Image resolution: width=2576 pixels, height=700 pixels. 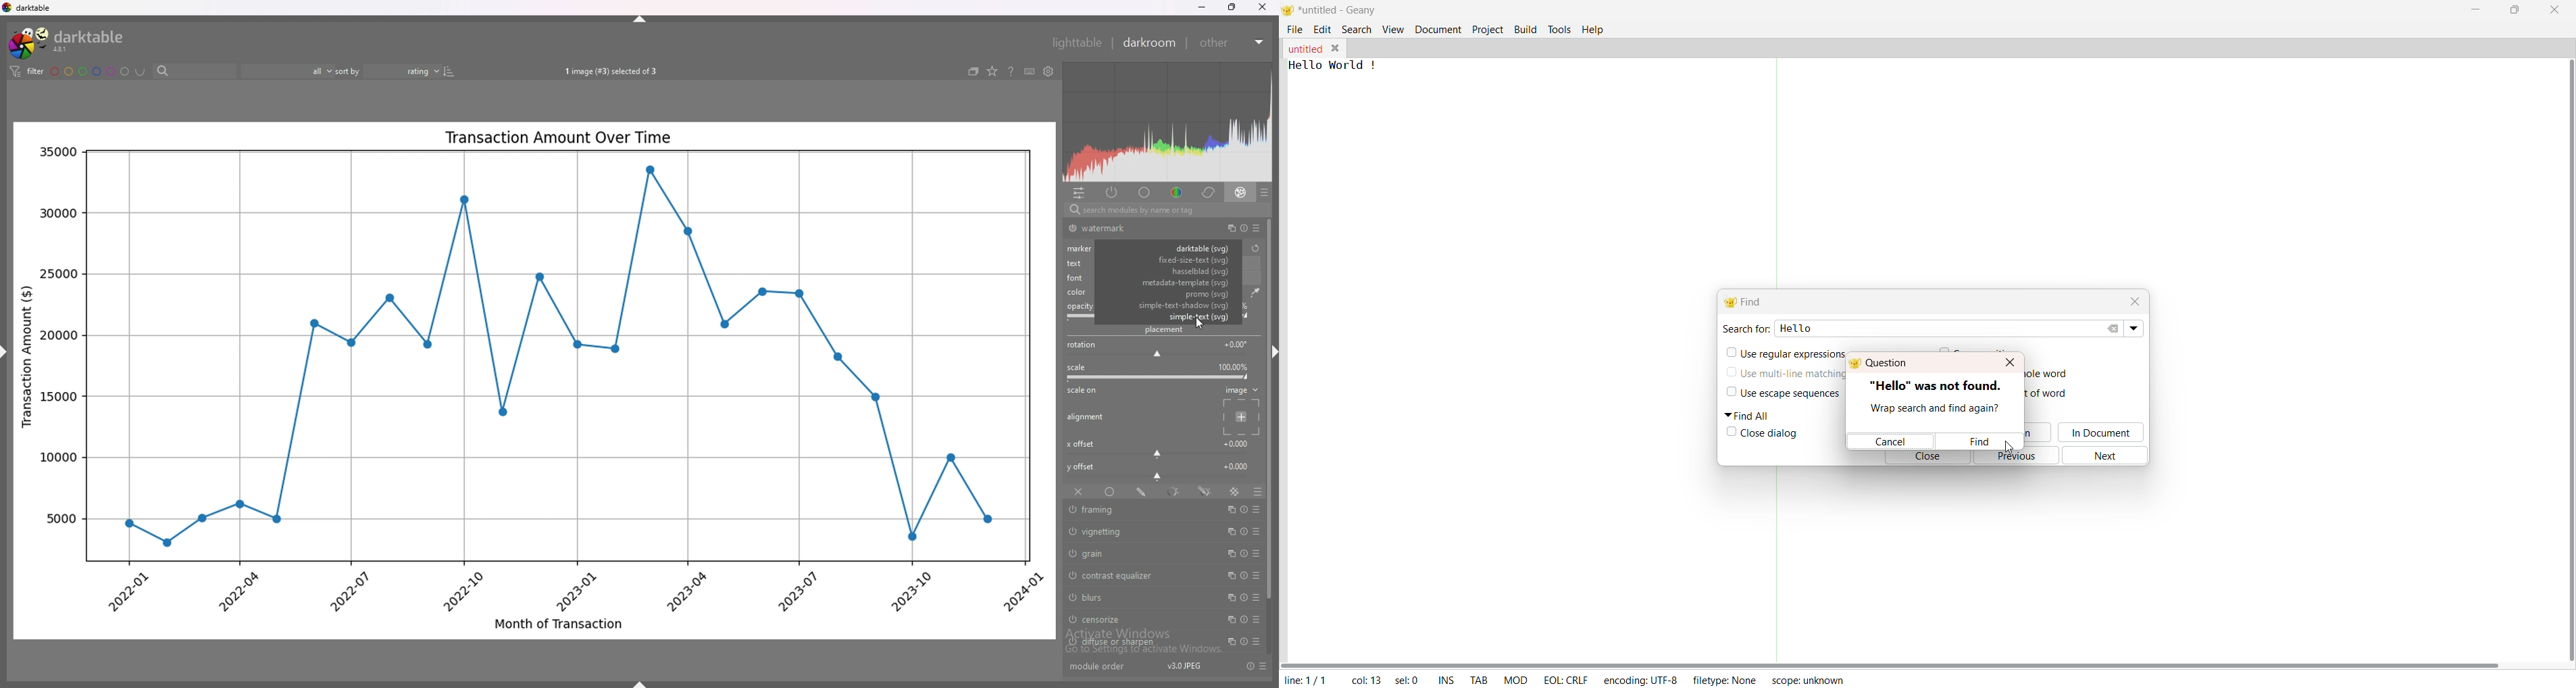 I want to click on filter by rating, so click(x=288, y=71).